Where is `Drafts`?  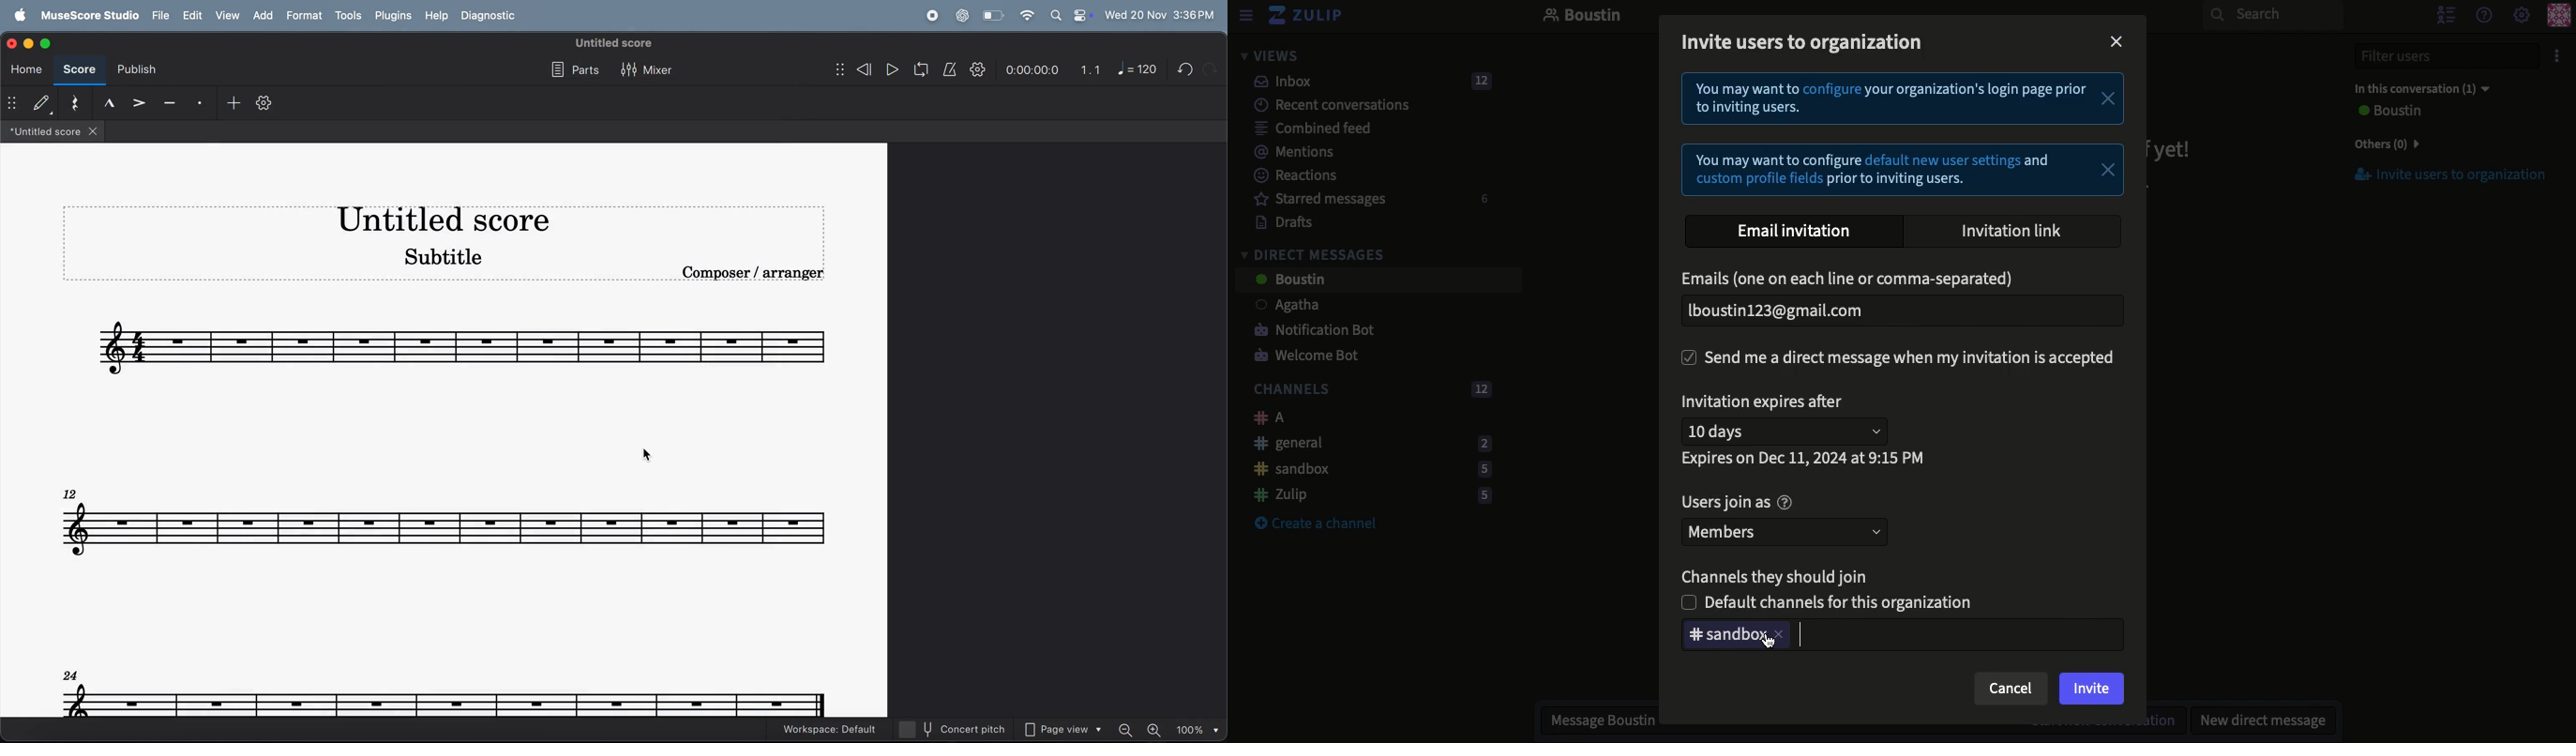
Drafts is located at coordinates (1275, 221).